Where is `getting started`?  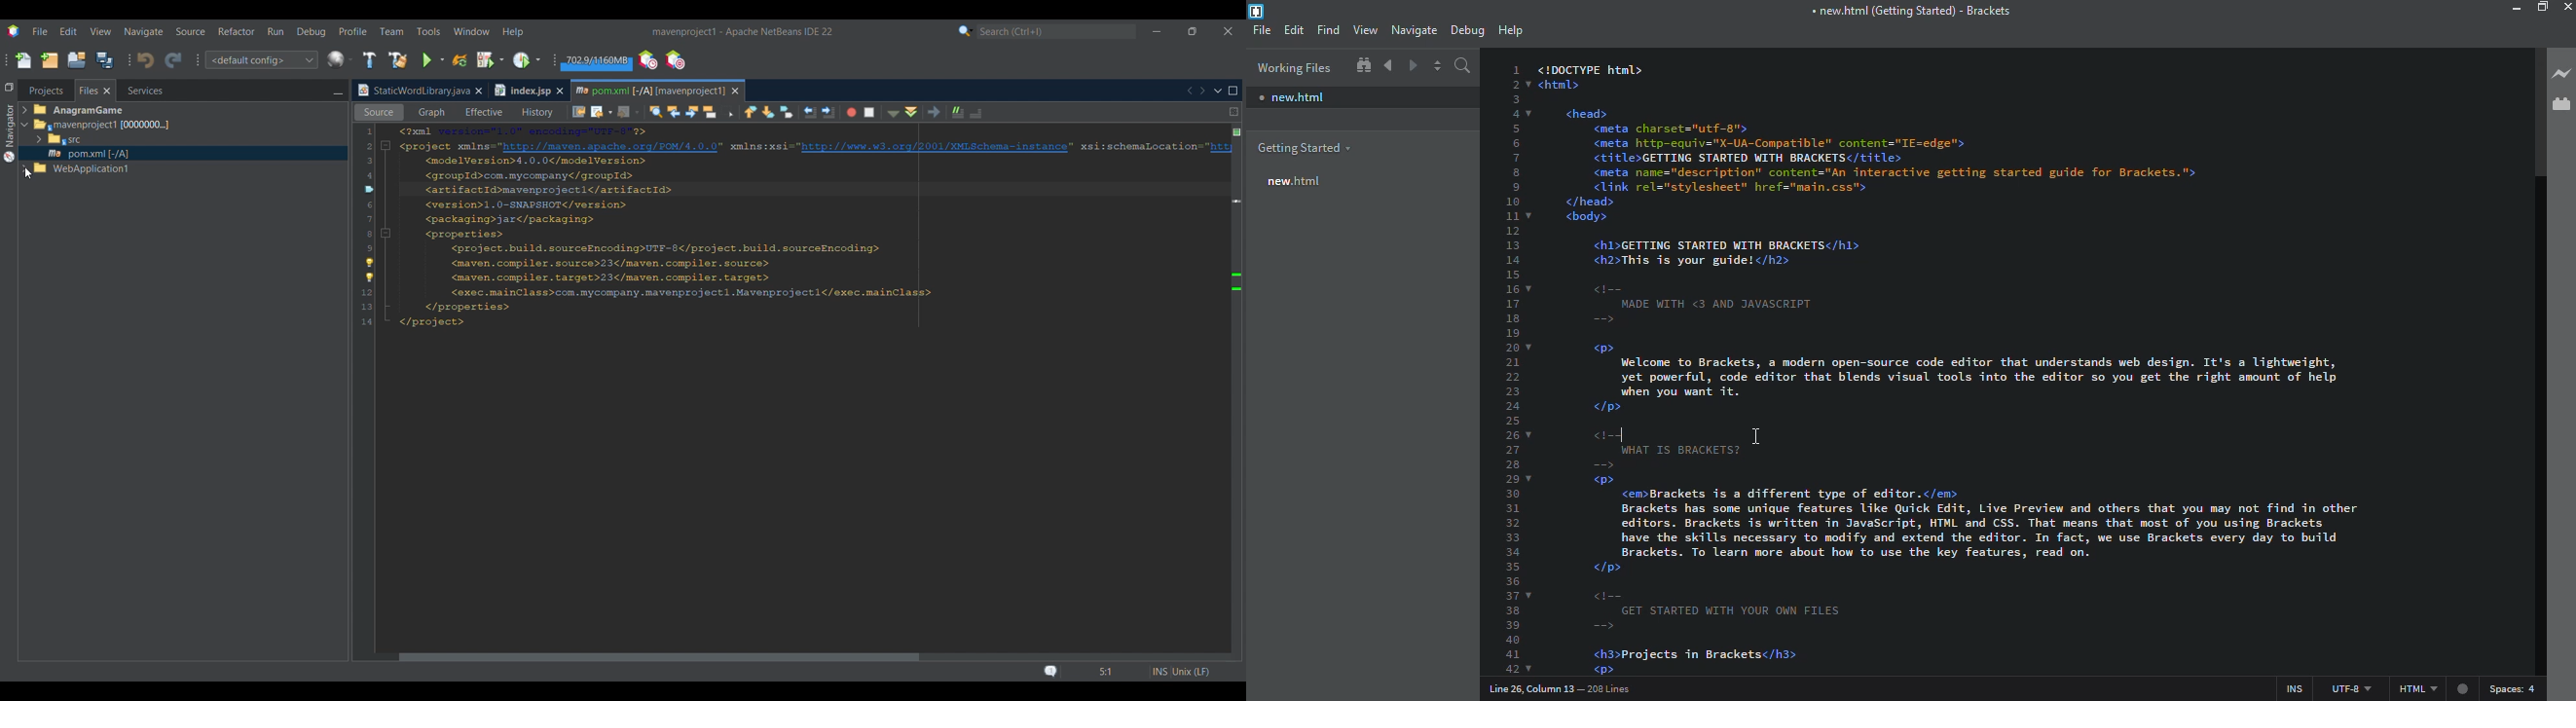
getting started is located at coordinates (1303, 149).